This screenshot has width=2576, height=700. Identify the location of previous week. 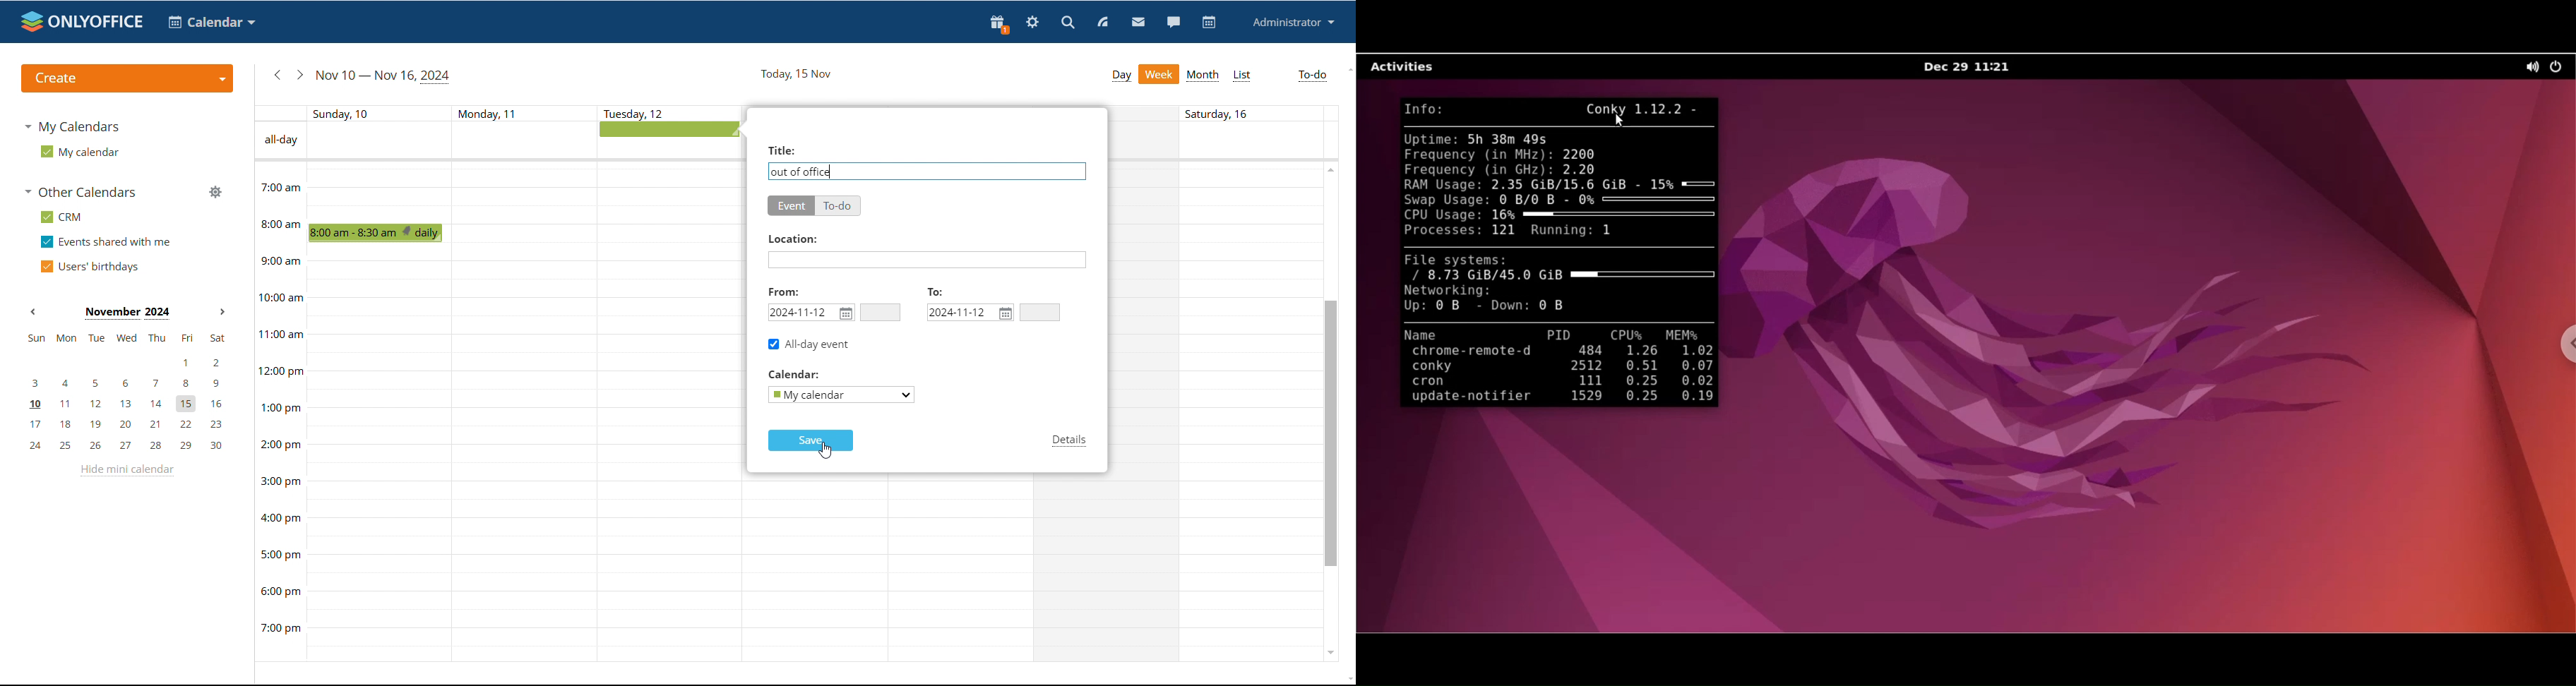
(277, 75).